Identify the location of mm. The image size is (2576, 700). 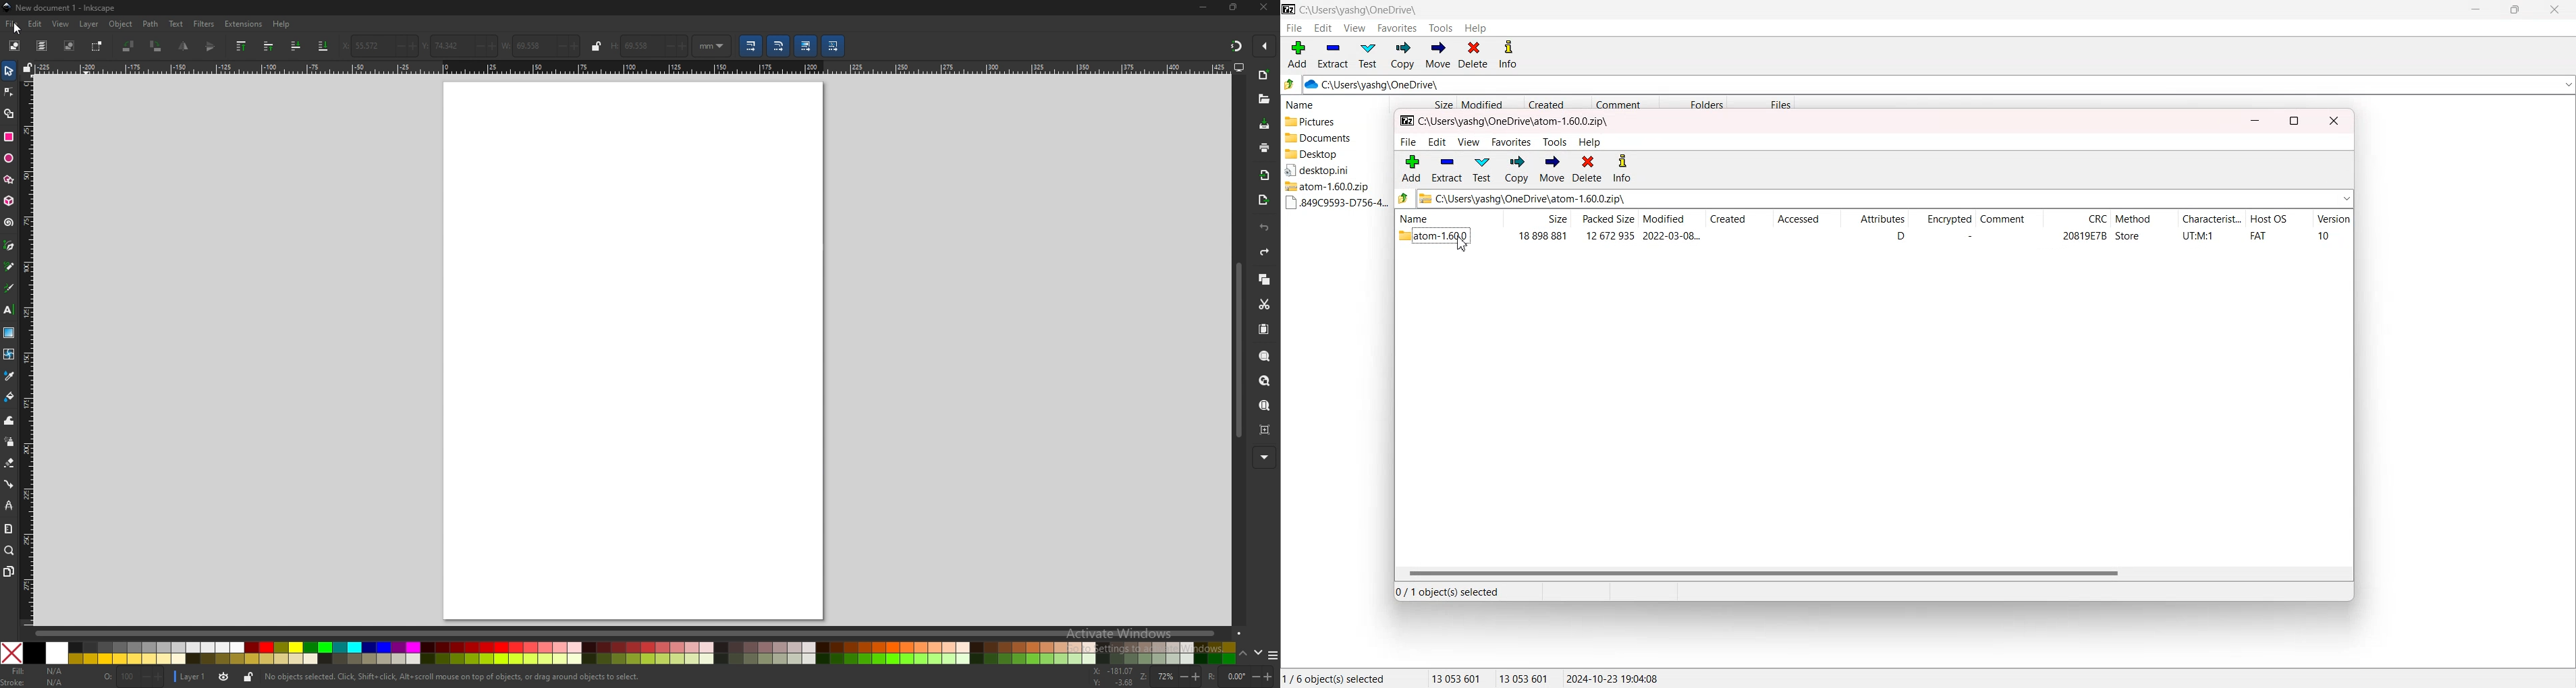
(704, 45).